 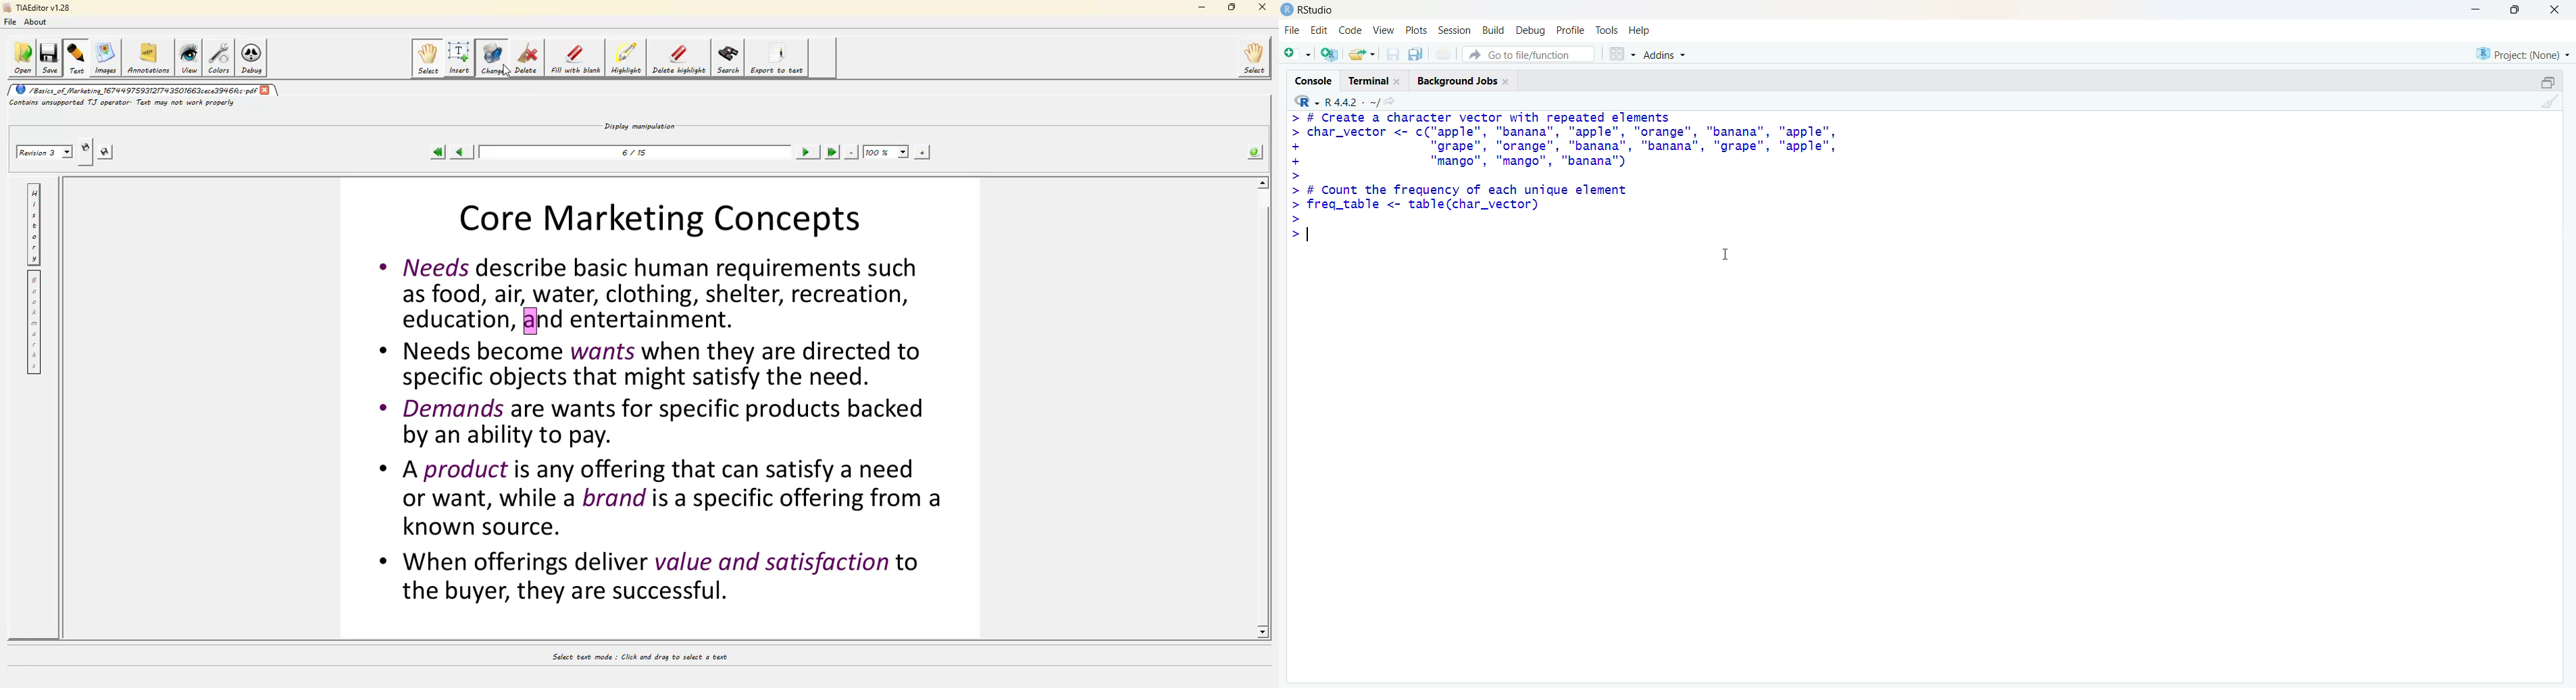 What do you see at coordinates (2556, 10) in the screenshot?
I see `Close` at bounding box center [2556, 10].